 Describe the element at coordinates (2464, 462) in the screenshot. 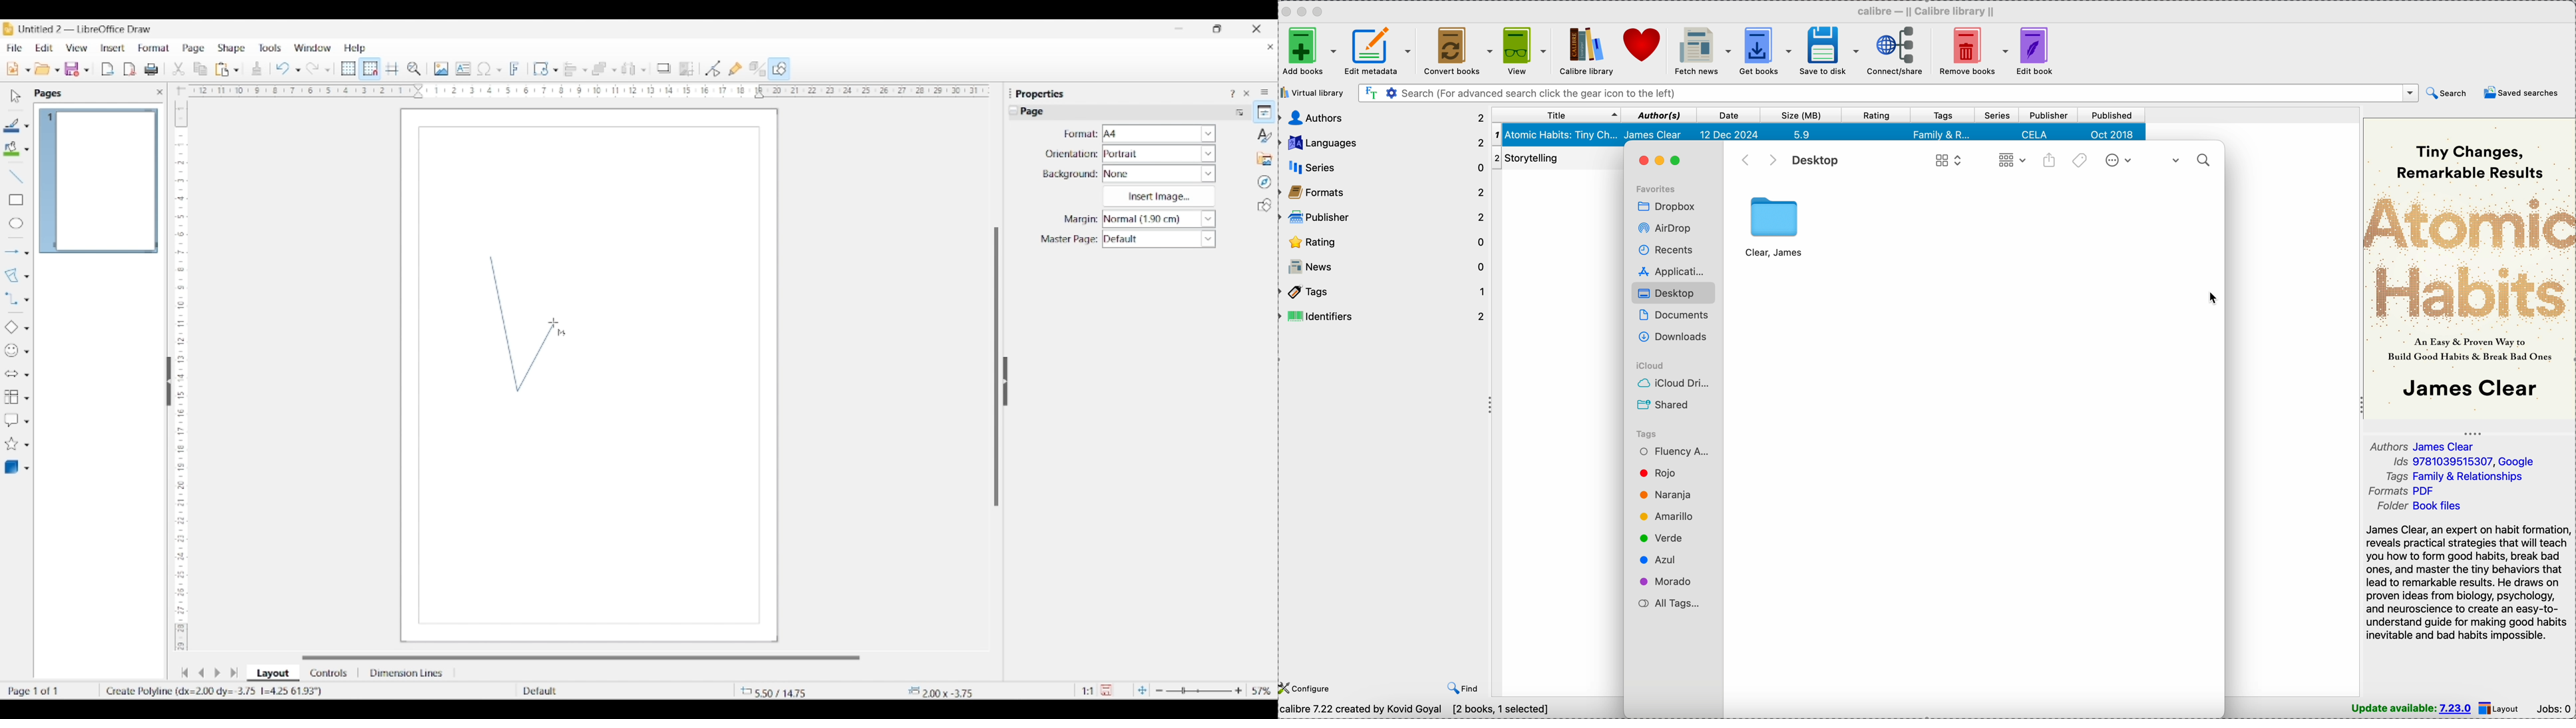

I see `Ids 9781039515307, Google` at that location.